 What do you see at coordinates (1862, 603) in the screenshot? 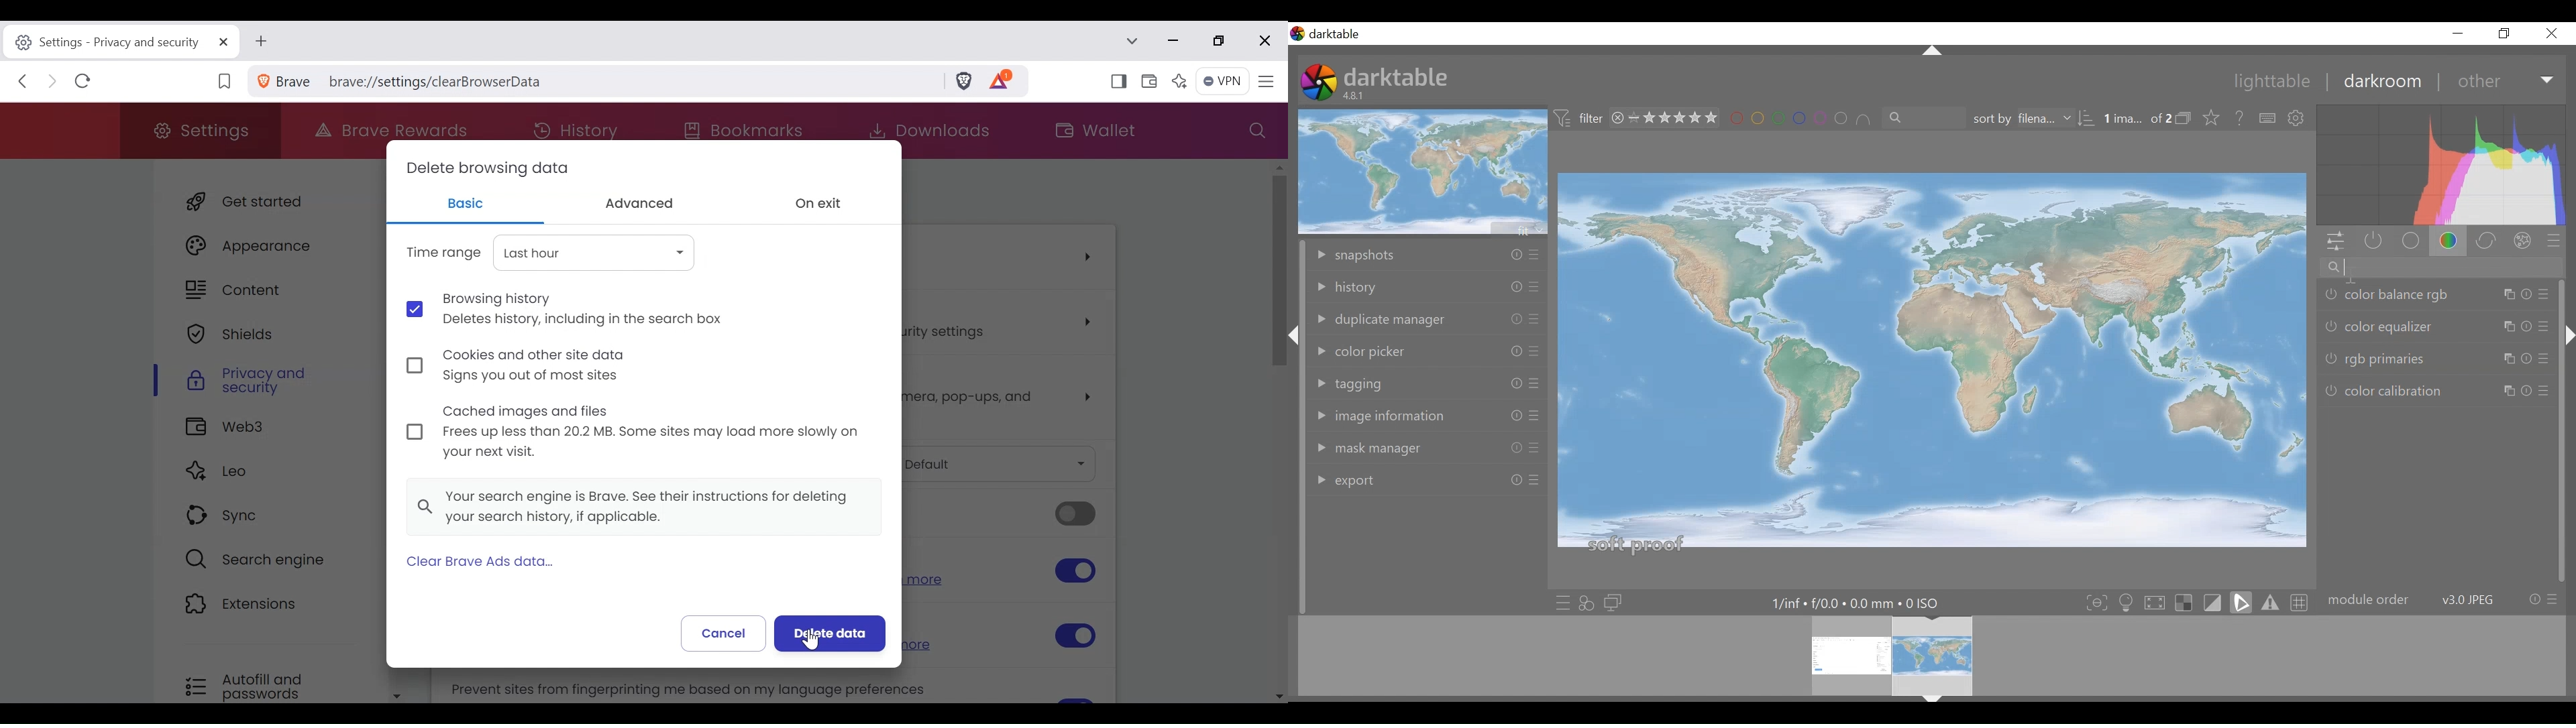
I see `Maximum Exposure` at bounding box center [1862, 603].